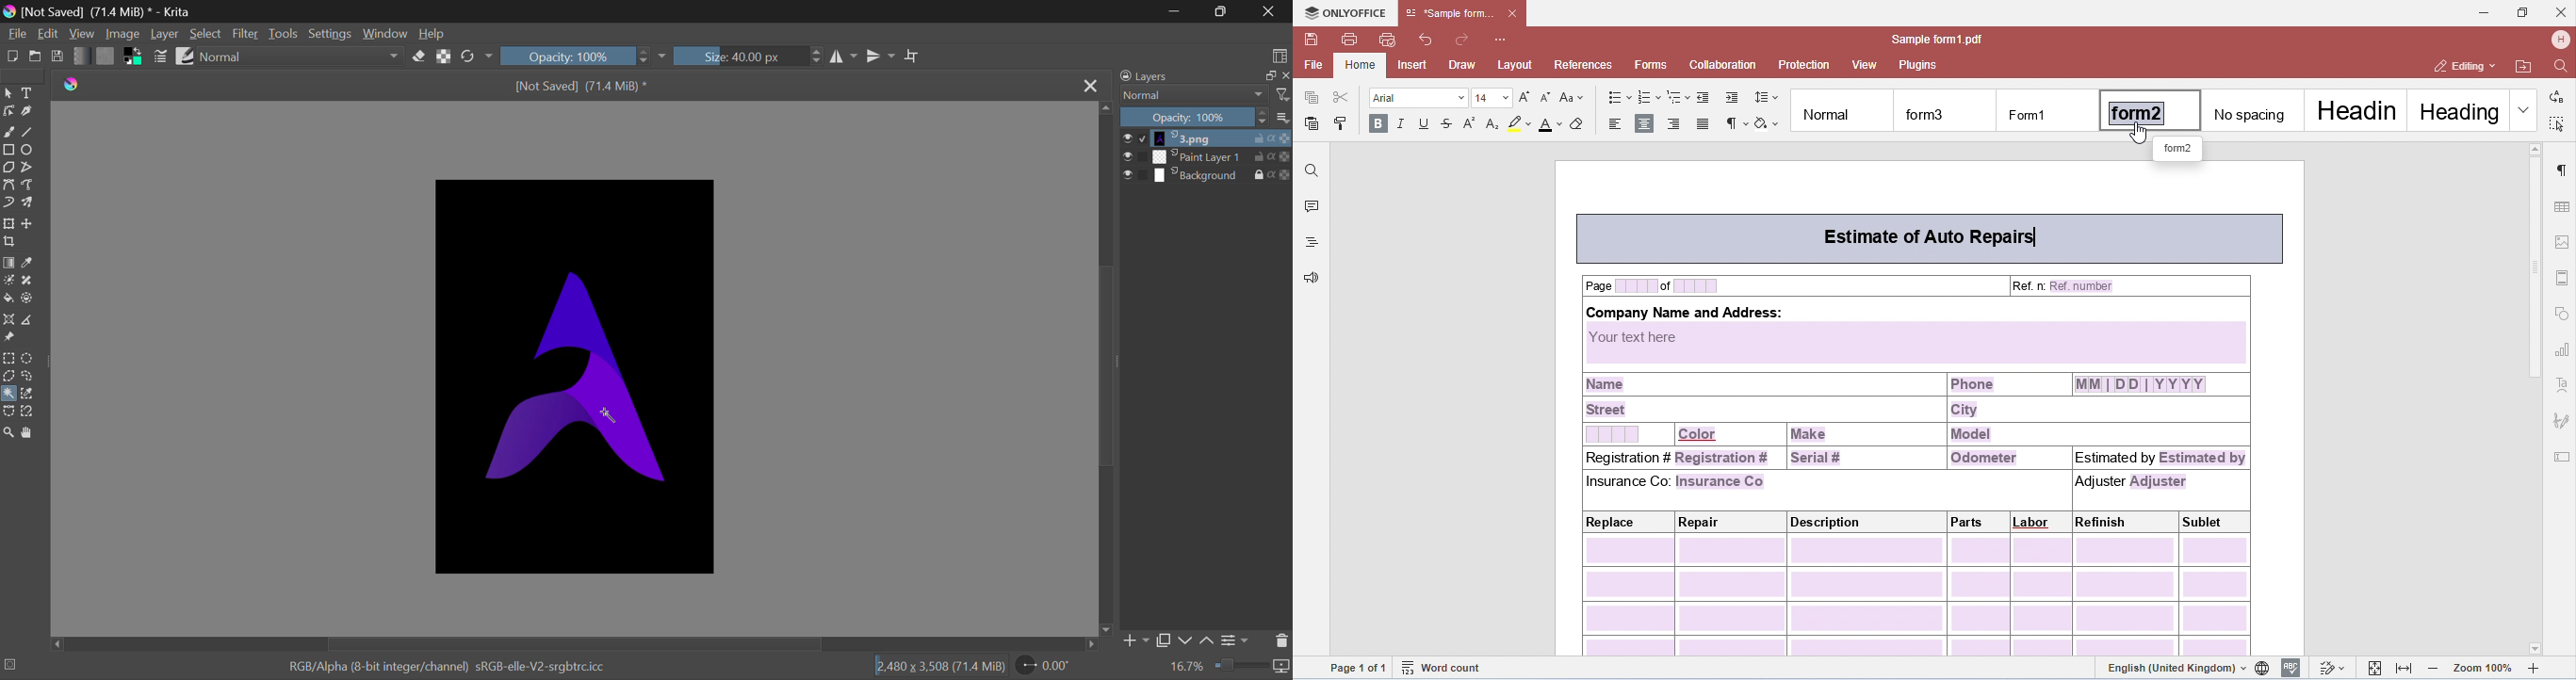 Image resolution: width=2576 pixels, height=700 pixels. Describe the element at coordinates (1165, 642) in the screenshot. I see `Copy Layer` at that location.